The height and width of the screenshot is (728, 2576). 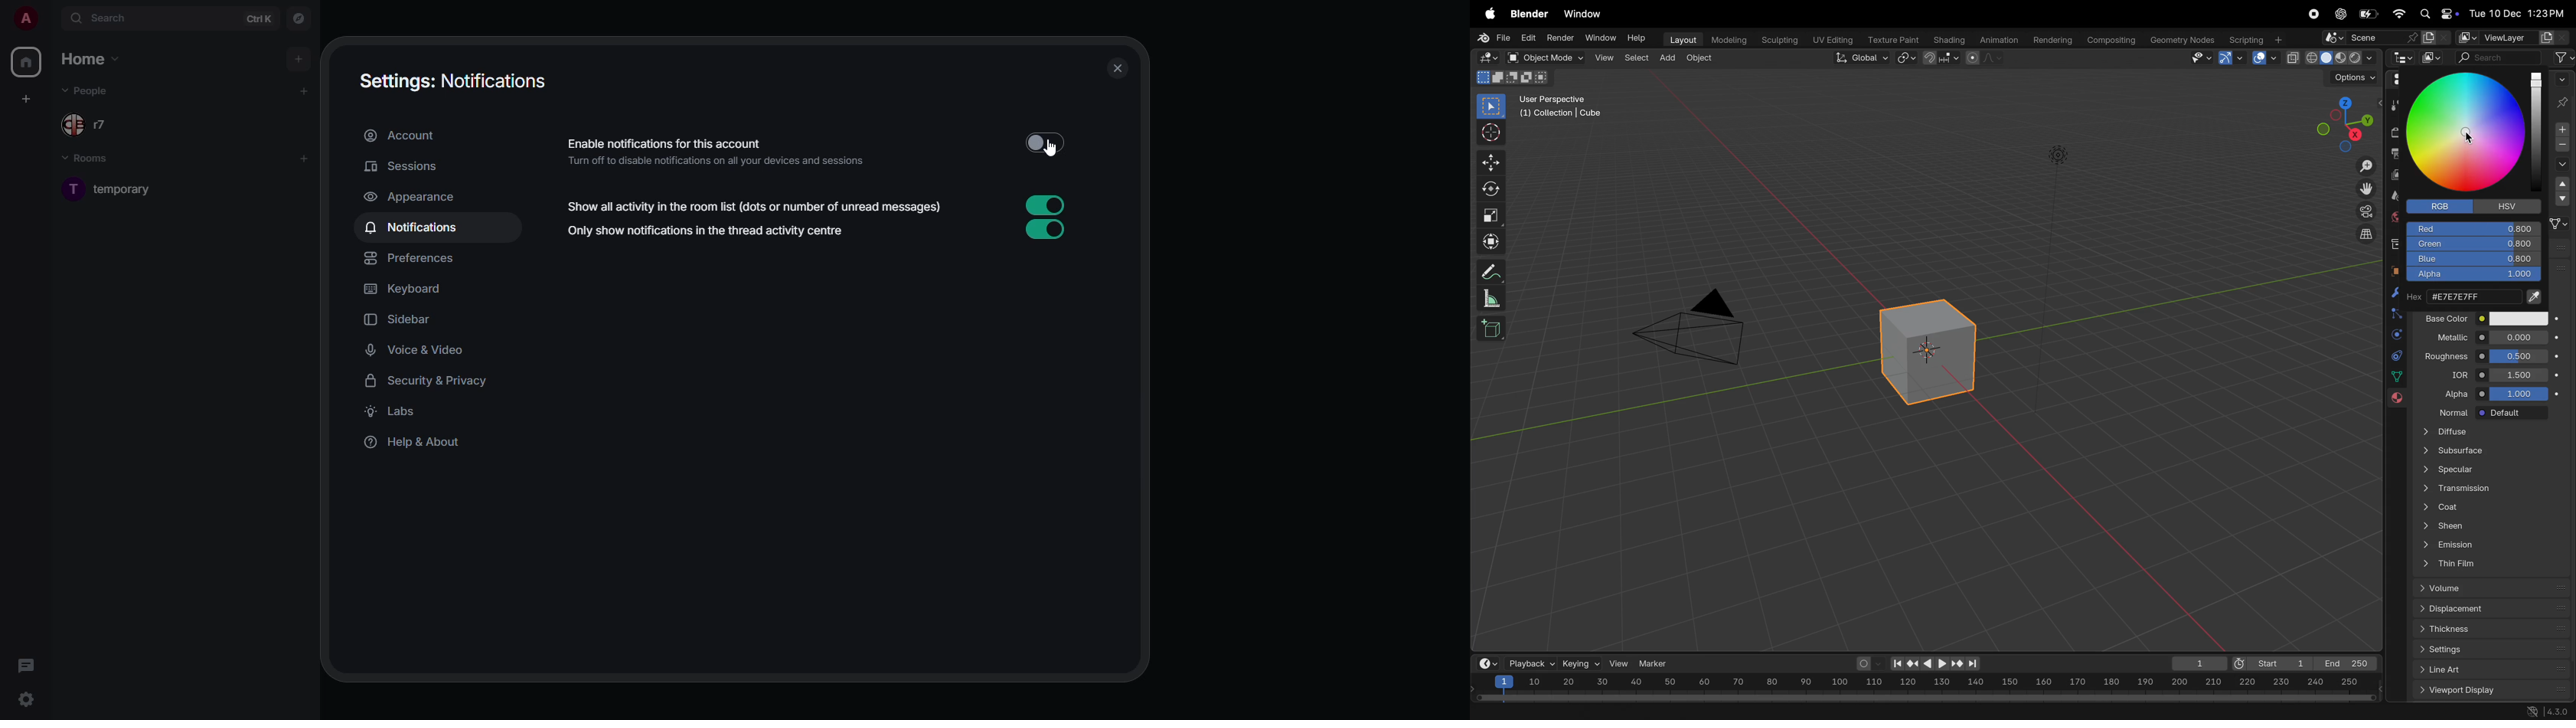 What do you see at coordinates (2490, 488) in the screenshot?
I see `transmission` at bounding box center [2490, 488].